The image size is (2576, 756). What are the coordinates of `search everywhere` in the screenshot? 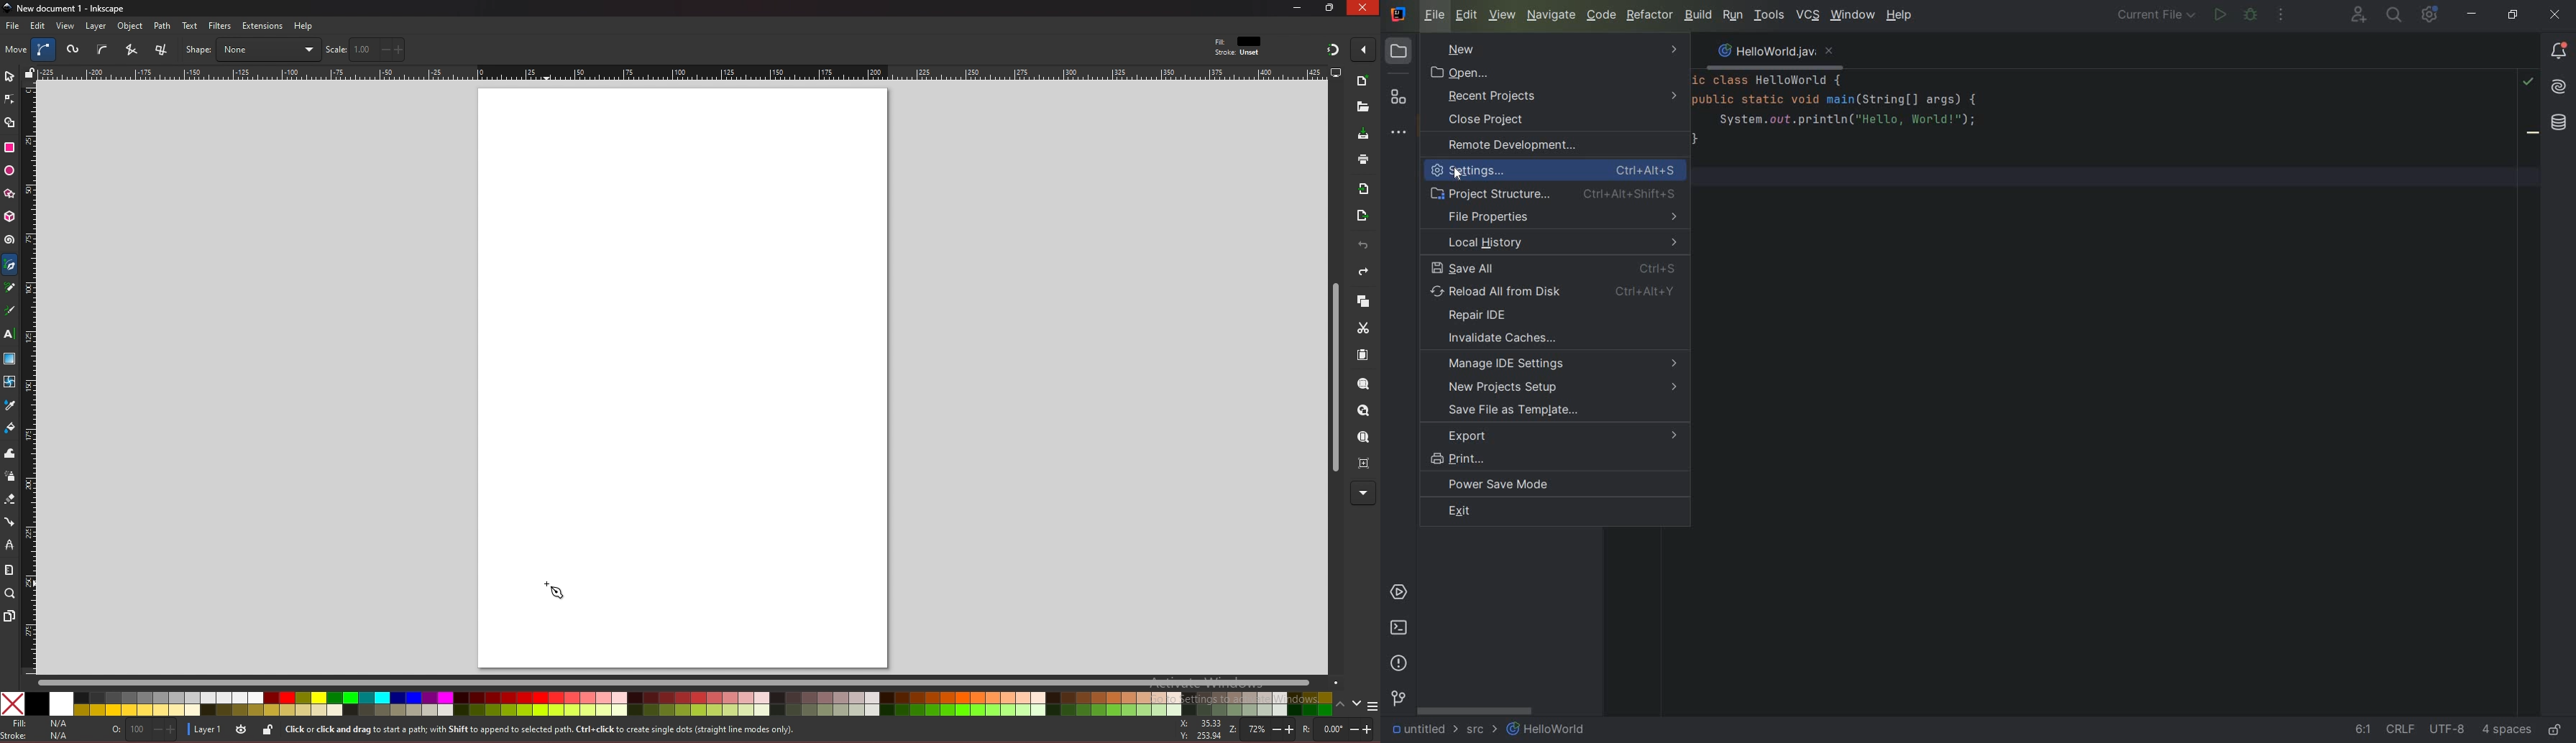 It's located at (2395, 14).